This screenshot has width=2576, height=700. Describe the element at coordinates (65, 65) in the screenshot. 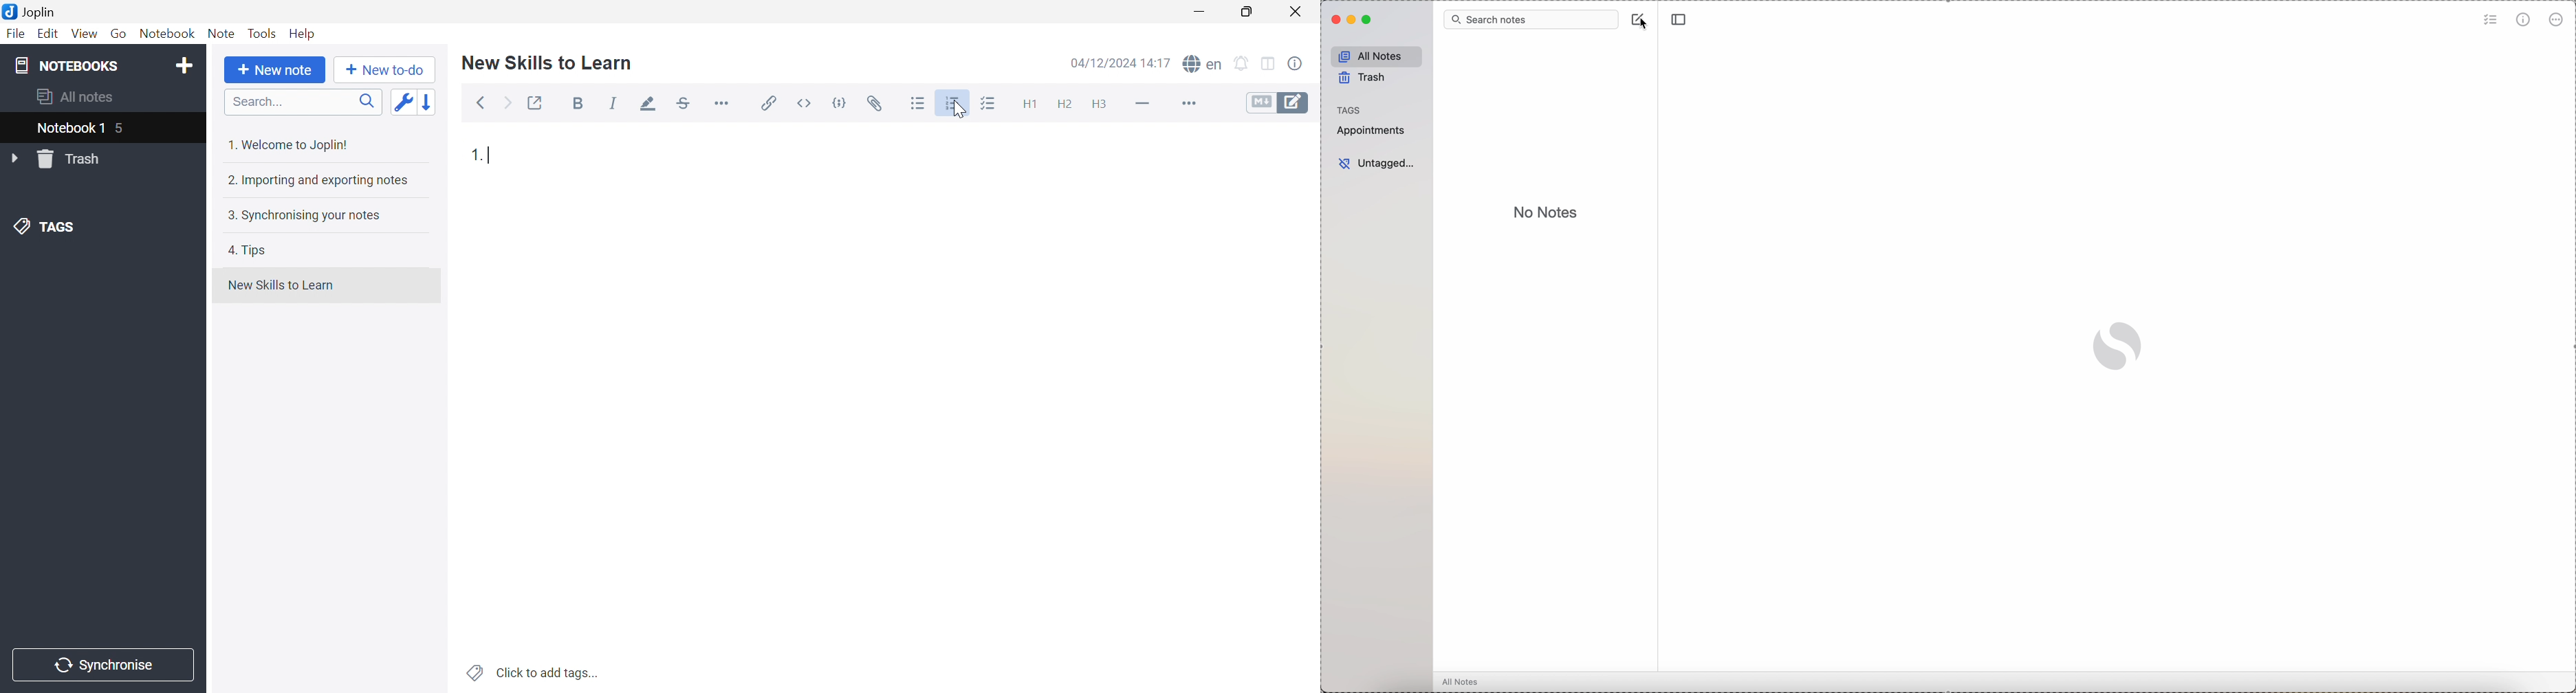

I see `NOTEBOOKS` at that location.